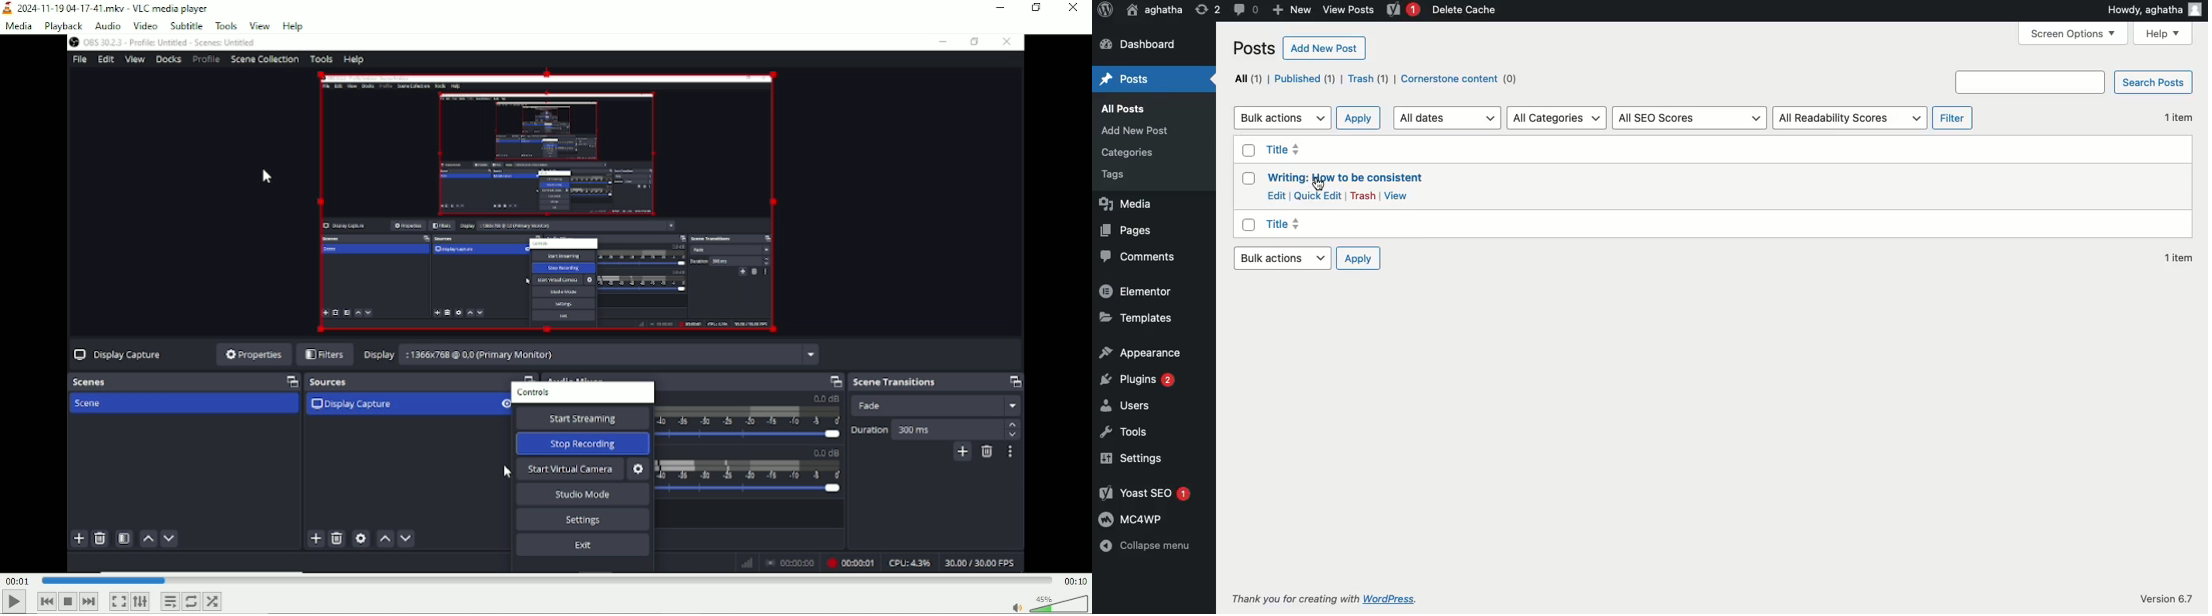  Describe the element at coordinates (1143, 351) in the screenshot. I see `Appearance` at that location.